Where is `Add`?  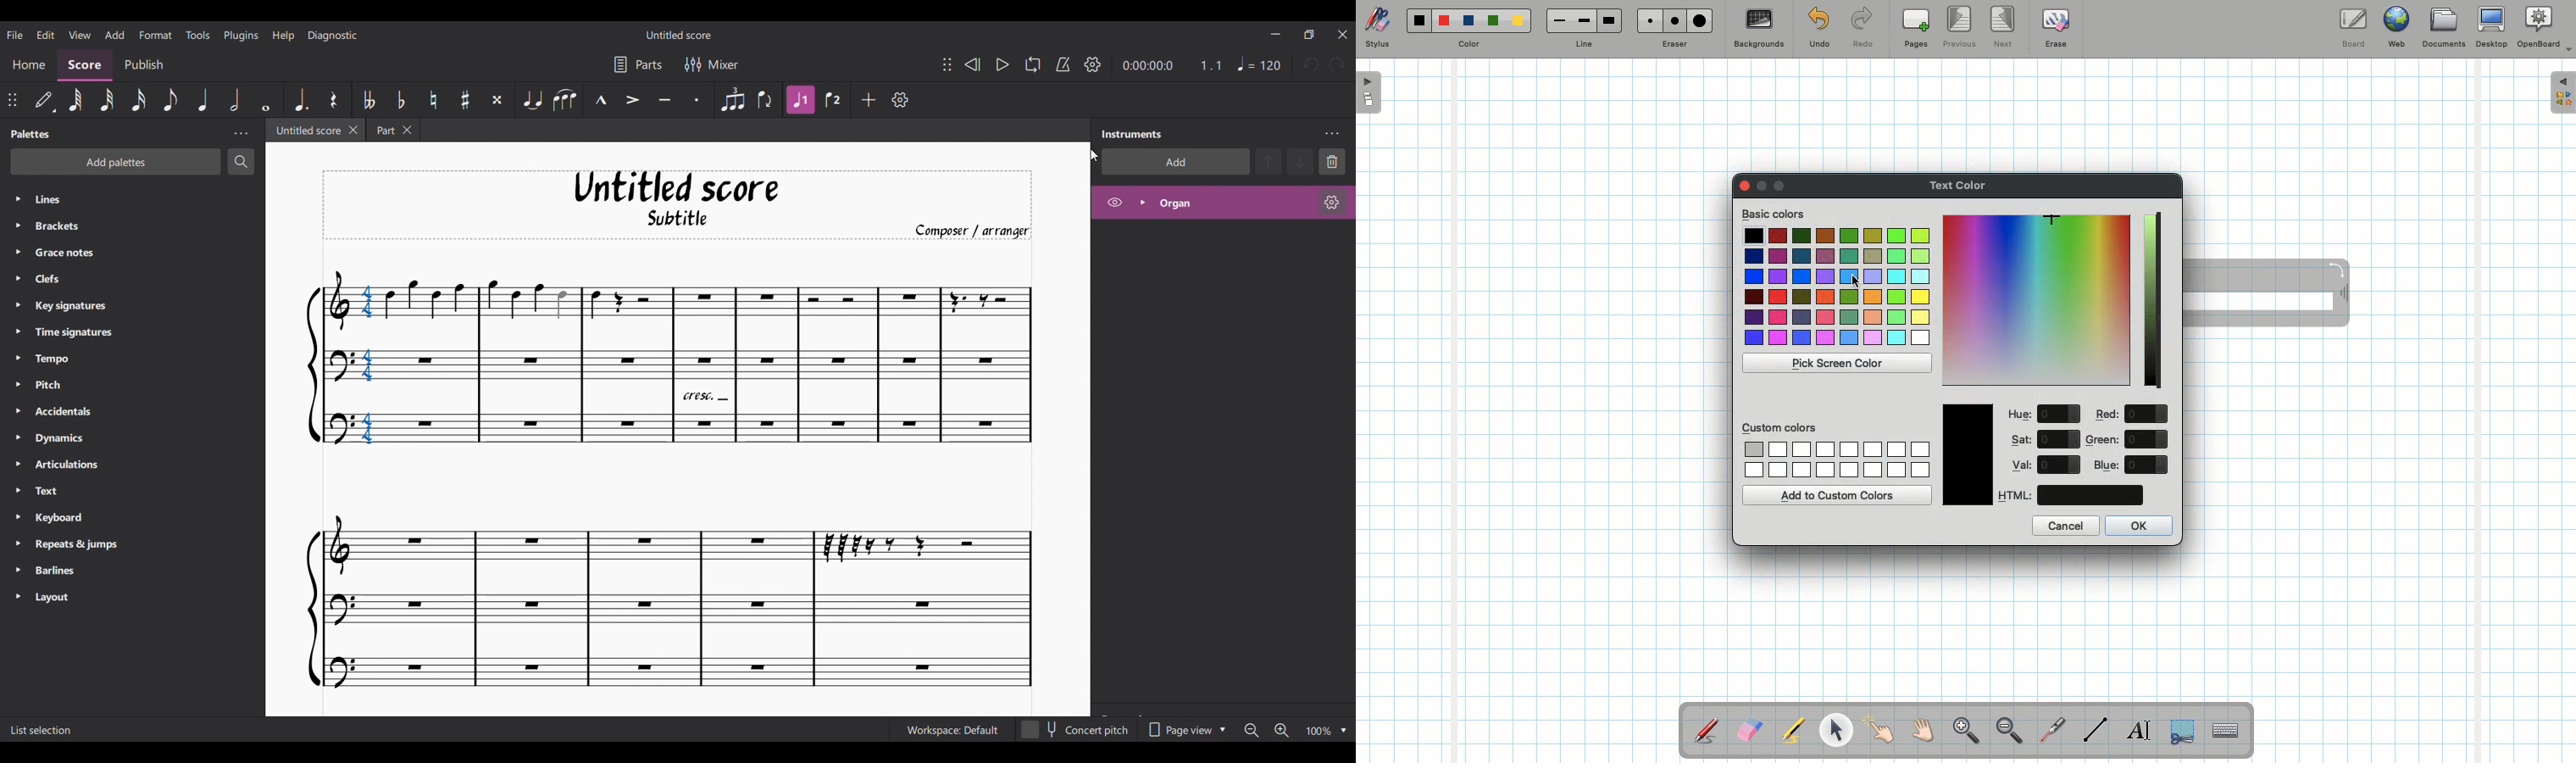 Add is located at coordinates (869, 100).